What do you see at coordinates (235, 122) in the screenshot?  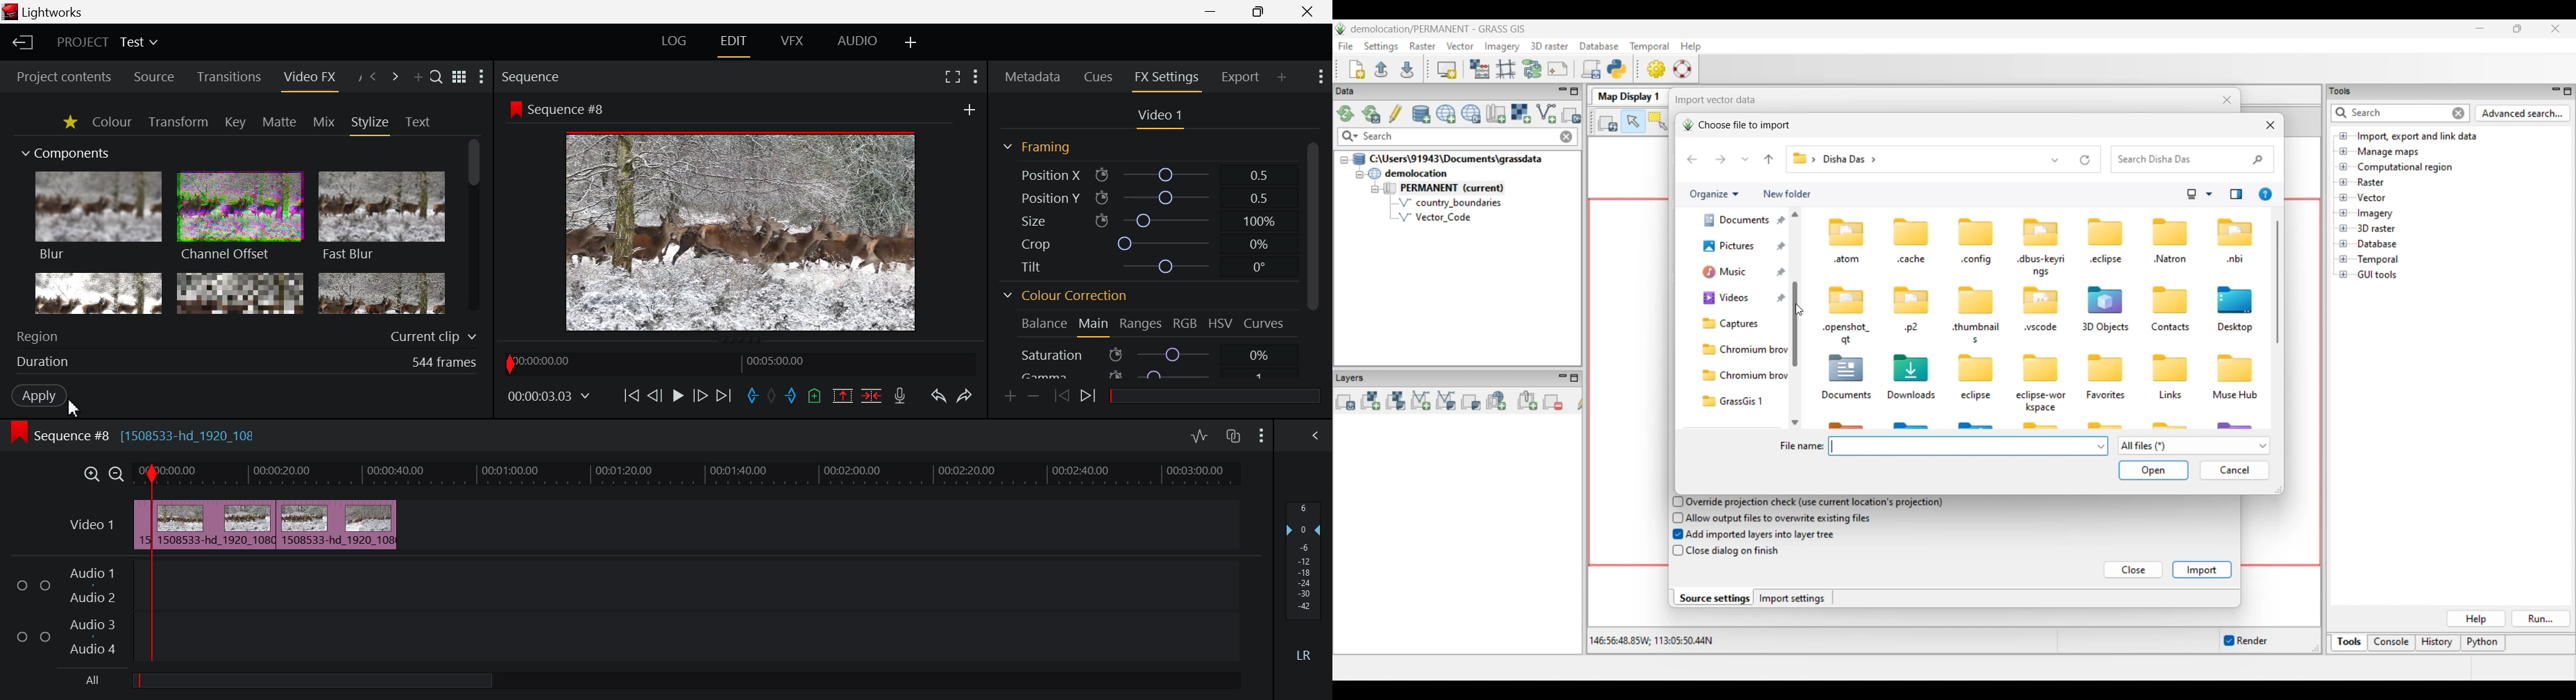 I see `Key` at bounding box center [235, 122].